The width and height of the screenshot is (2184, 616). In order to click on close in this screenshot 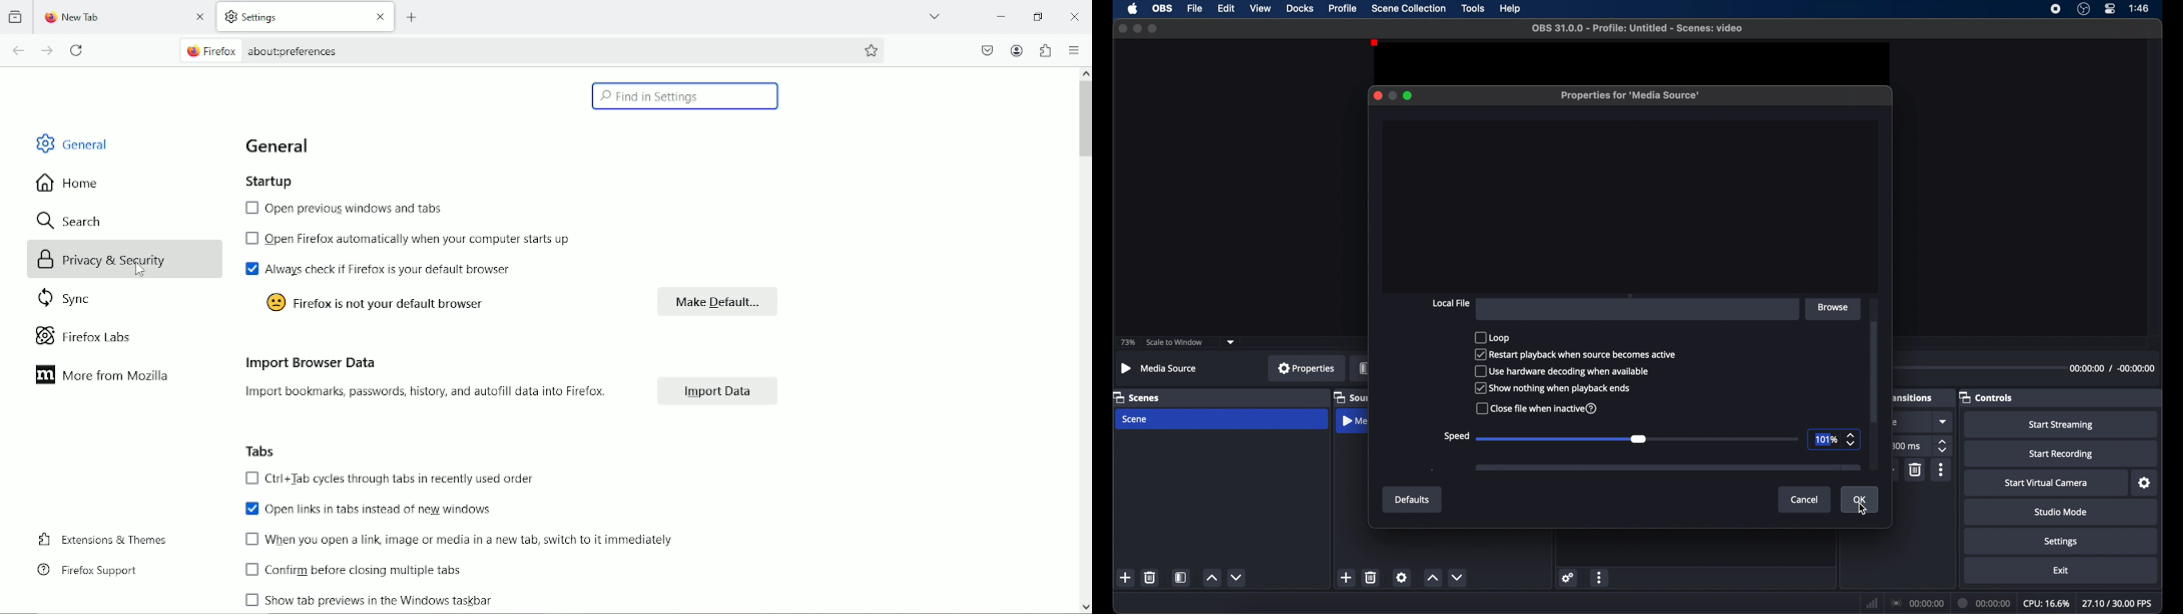, I will do `click(1123, 29)`.